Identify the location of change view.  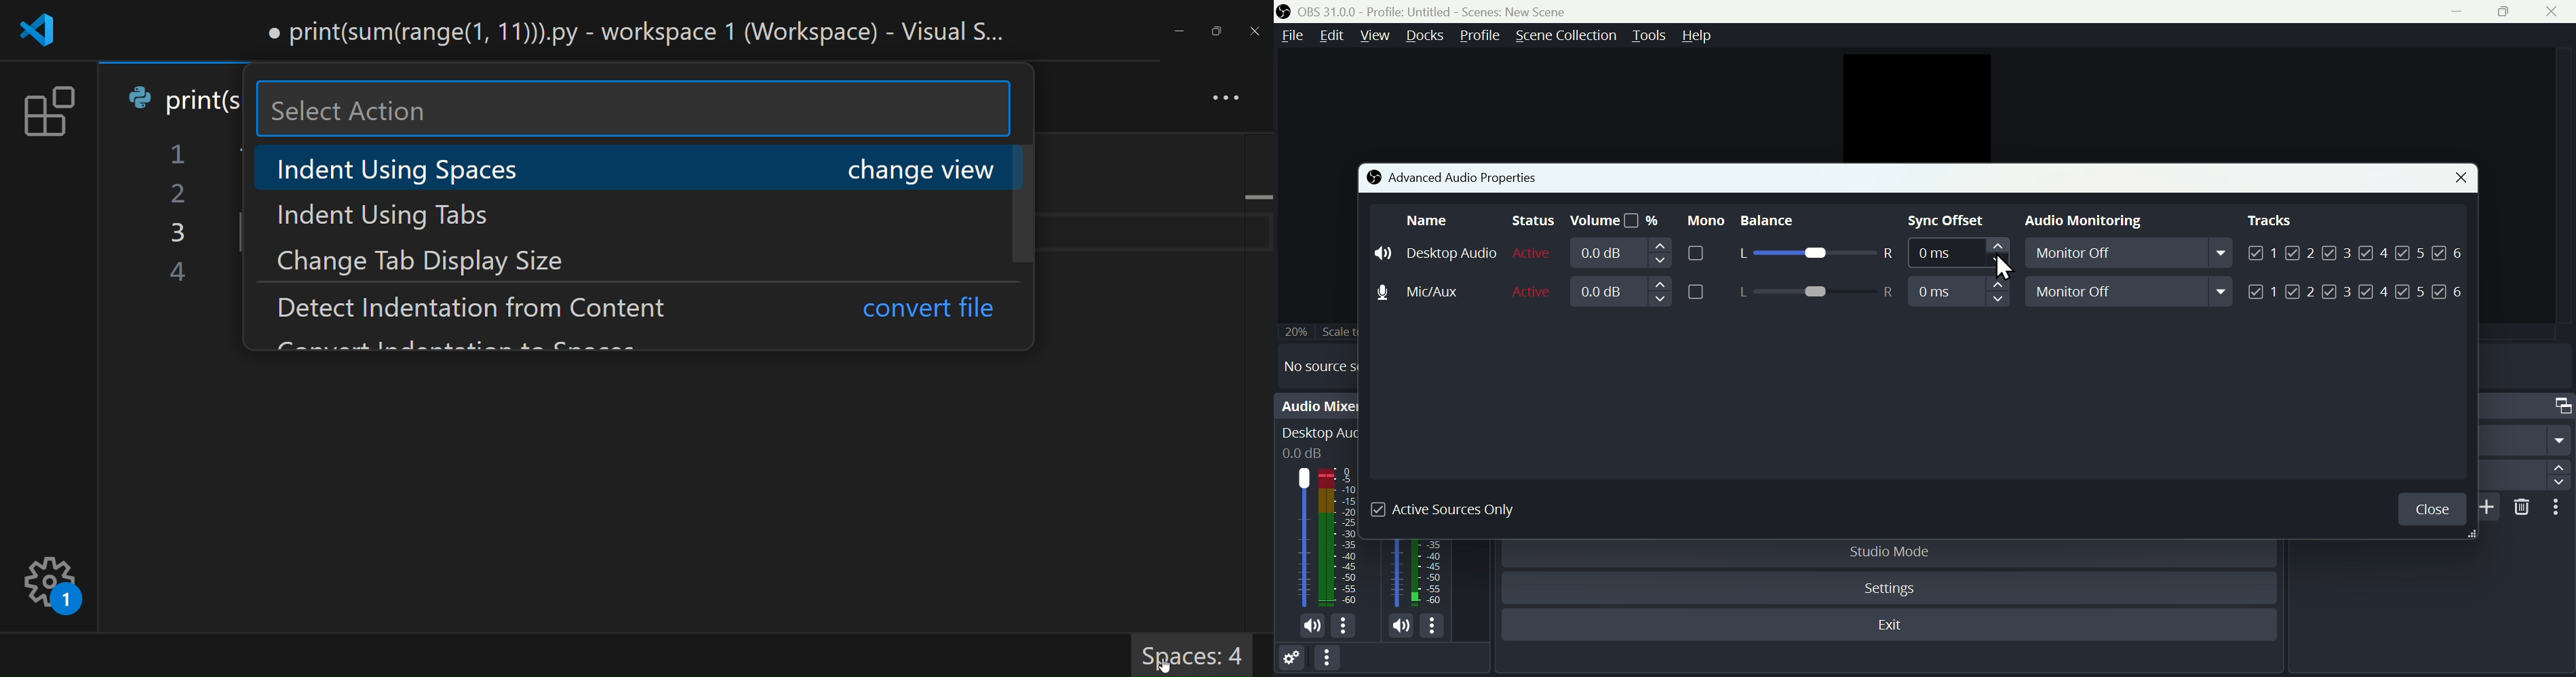
(916, 169).